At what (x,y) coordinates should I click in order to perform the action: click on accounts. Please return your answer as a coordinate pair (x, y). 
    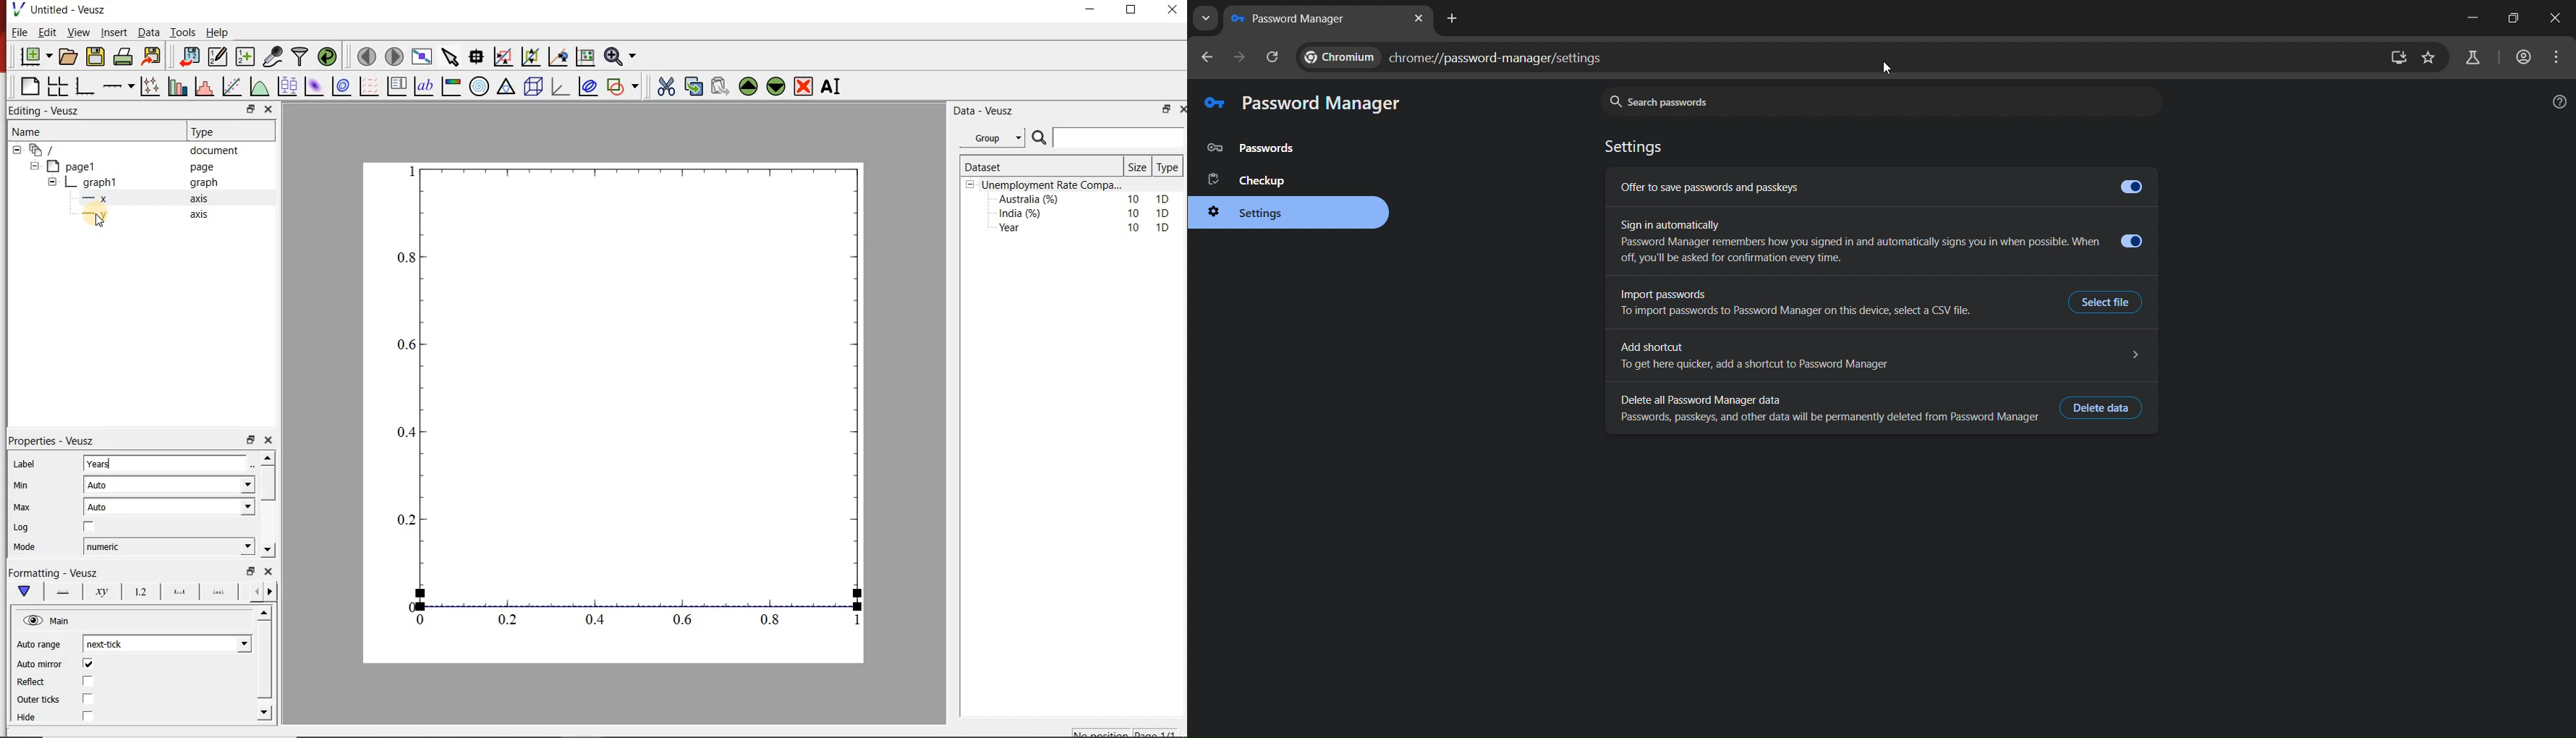
    Looking at the image, I should click on (2525, 56).